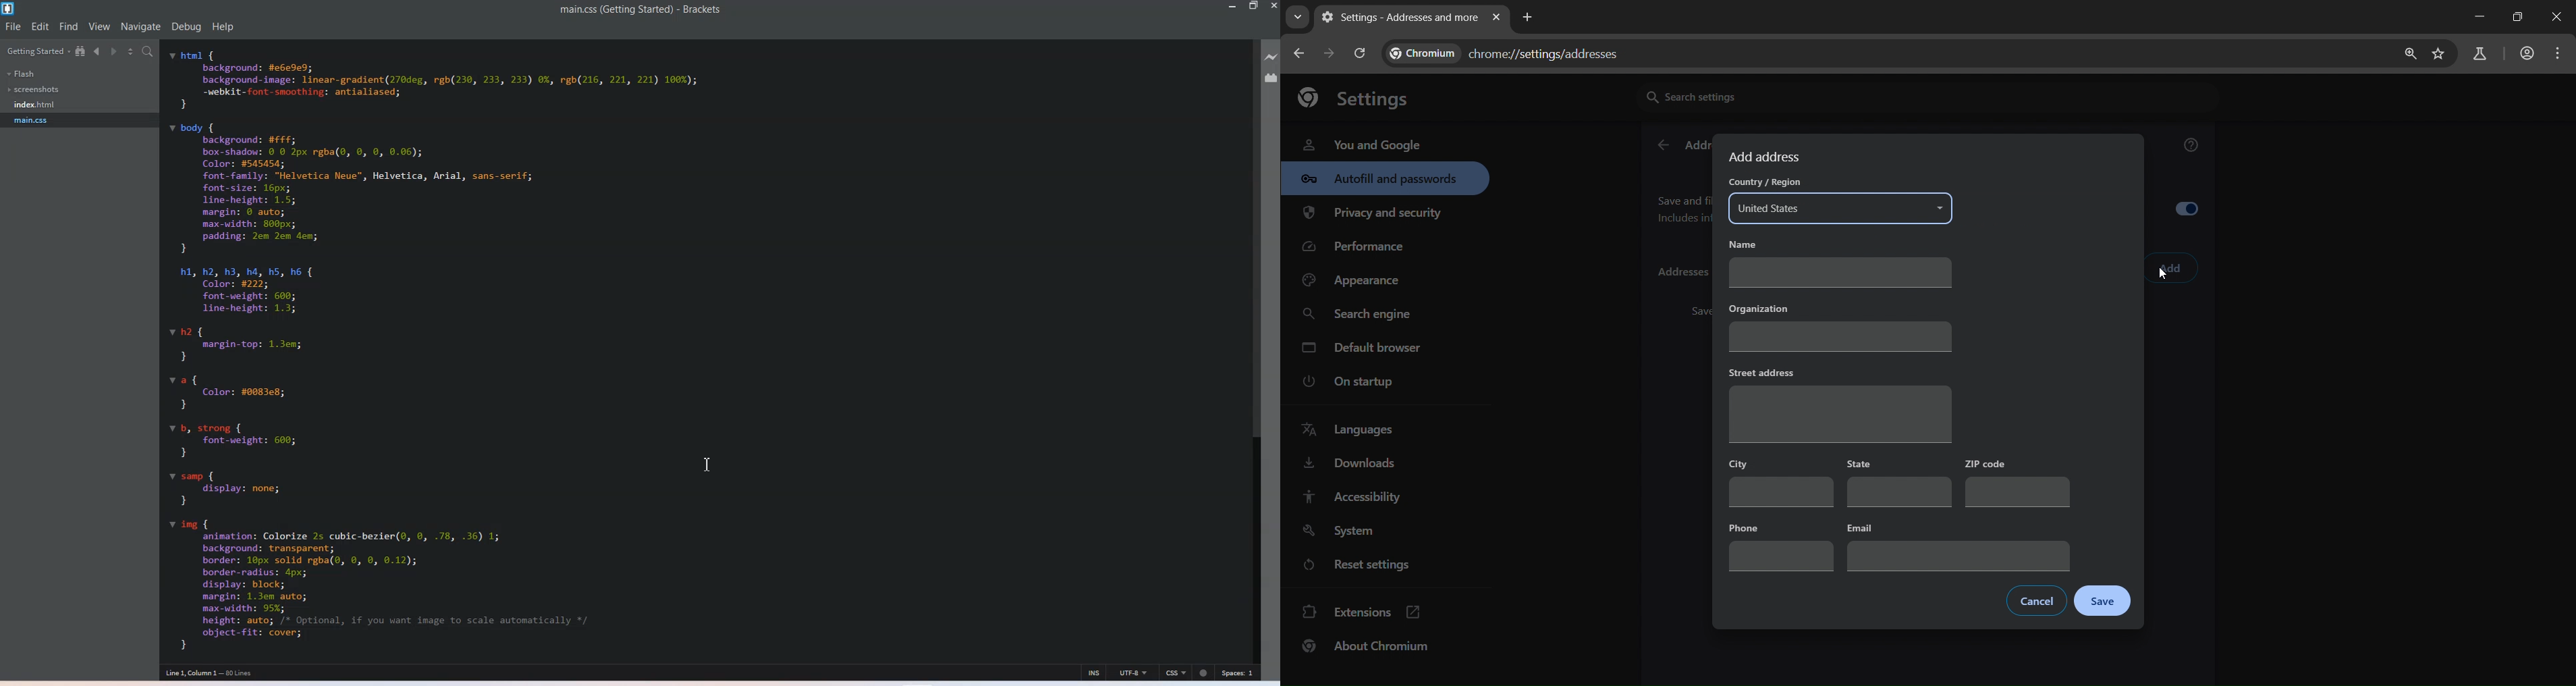  I want to click on city, so click(1781, 482).